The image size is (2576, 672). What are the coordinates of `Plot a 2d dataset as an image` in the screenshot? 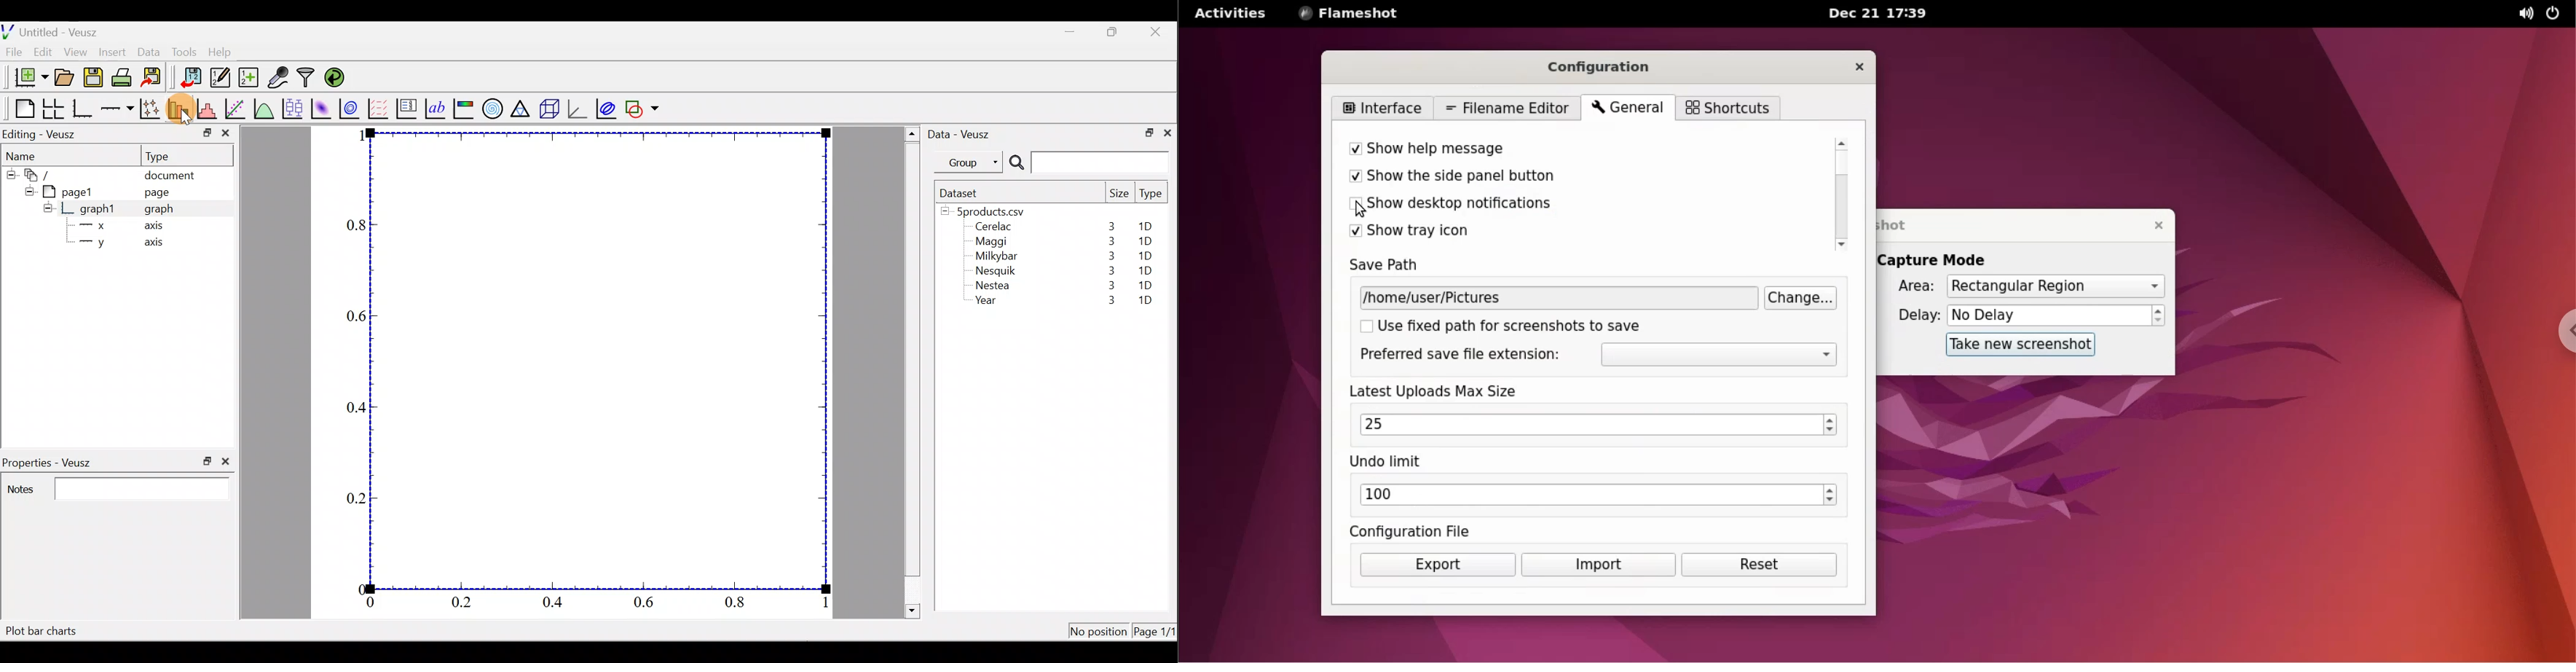 It's located at (323, 107).